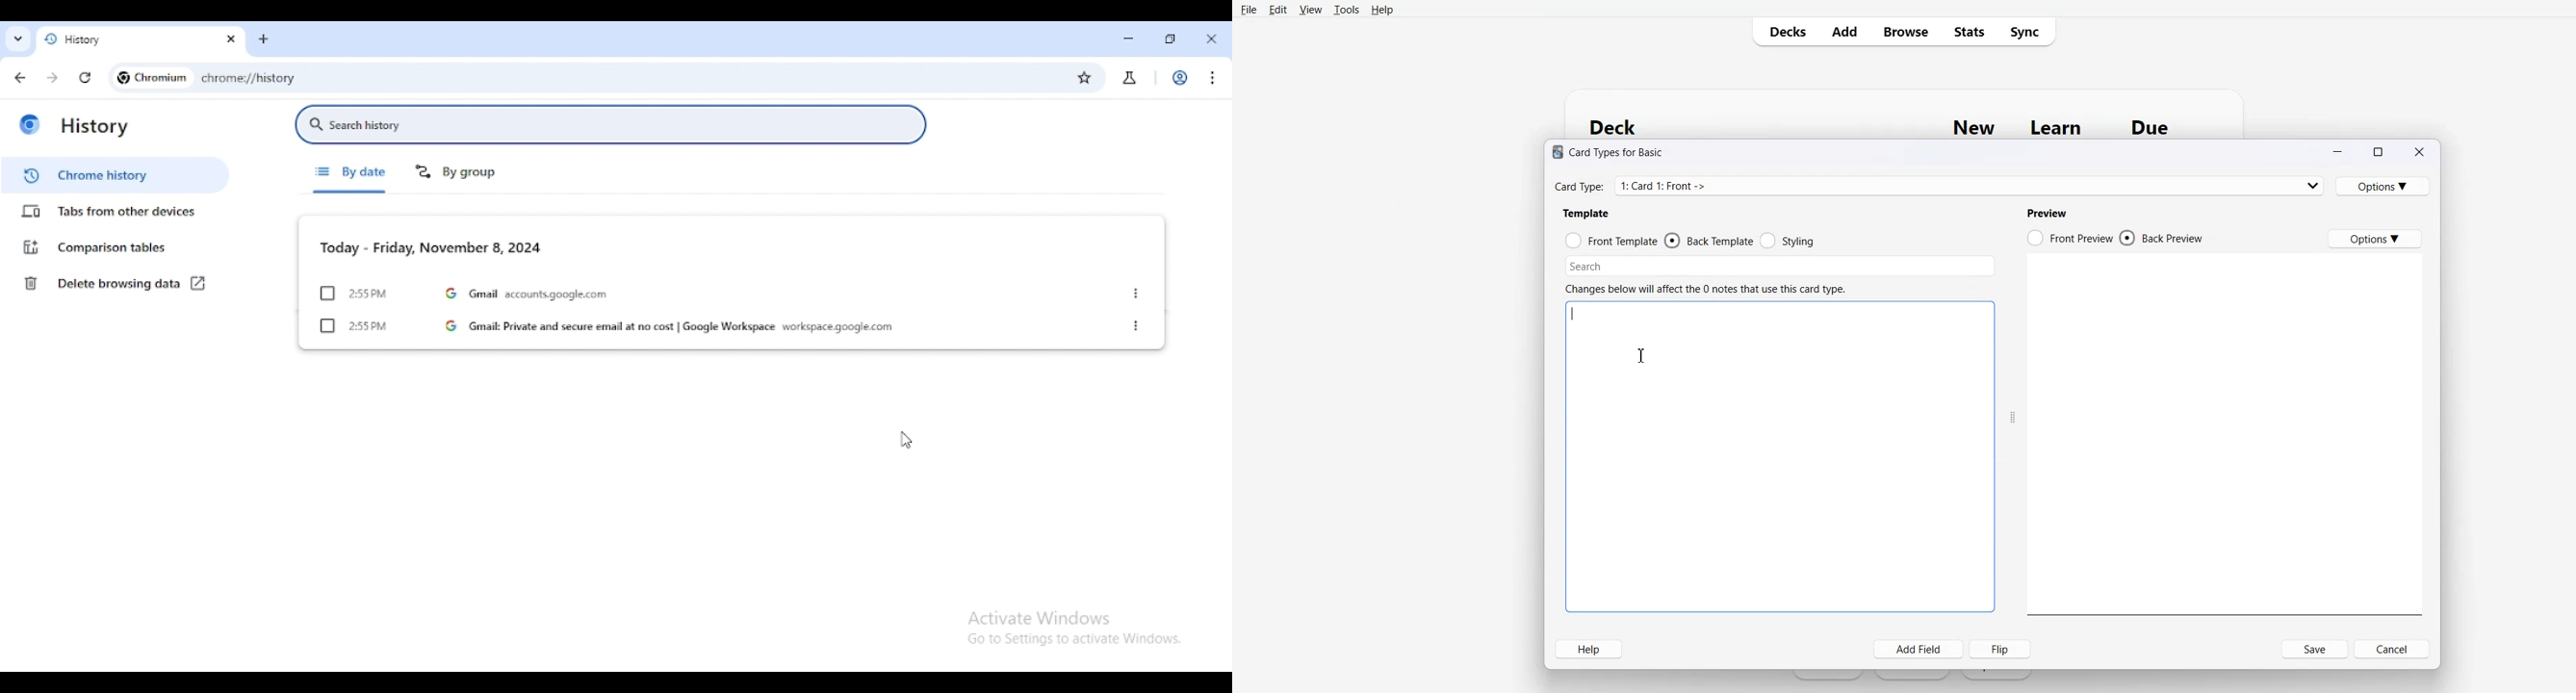 The width and height of the screenshot is (2576, 700). I want to click on Minimize, so click(2340, 153).